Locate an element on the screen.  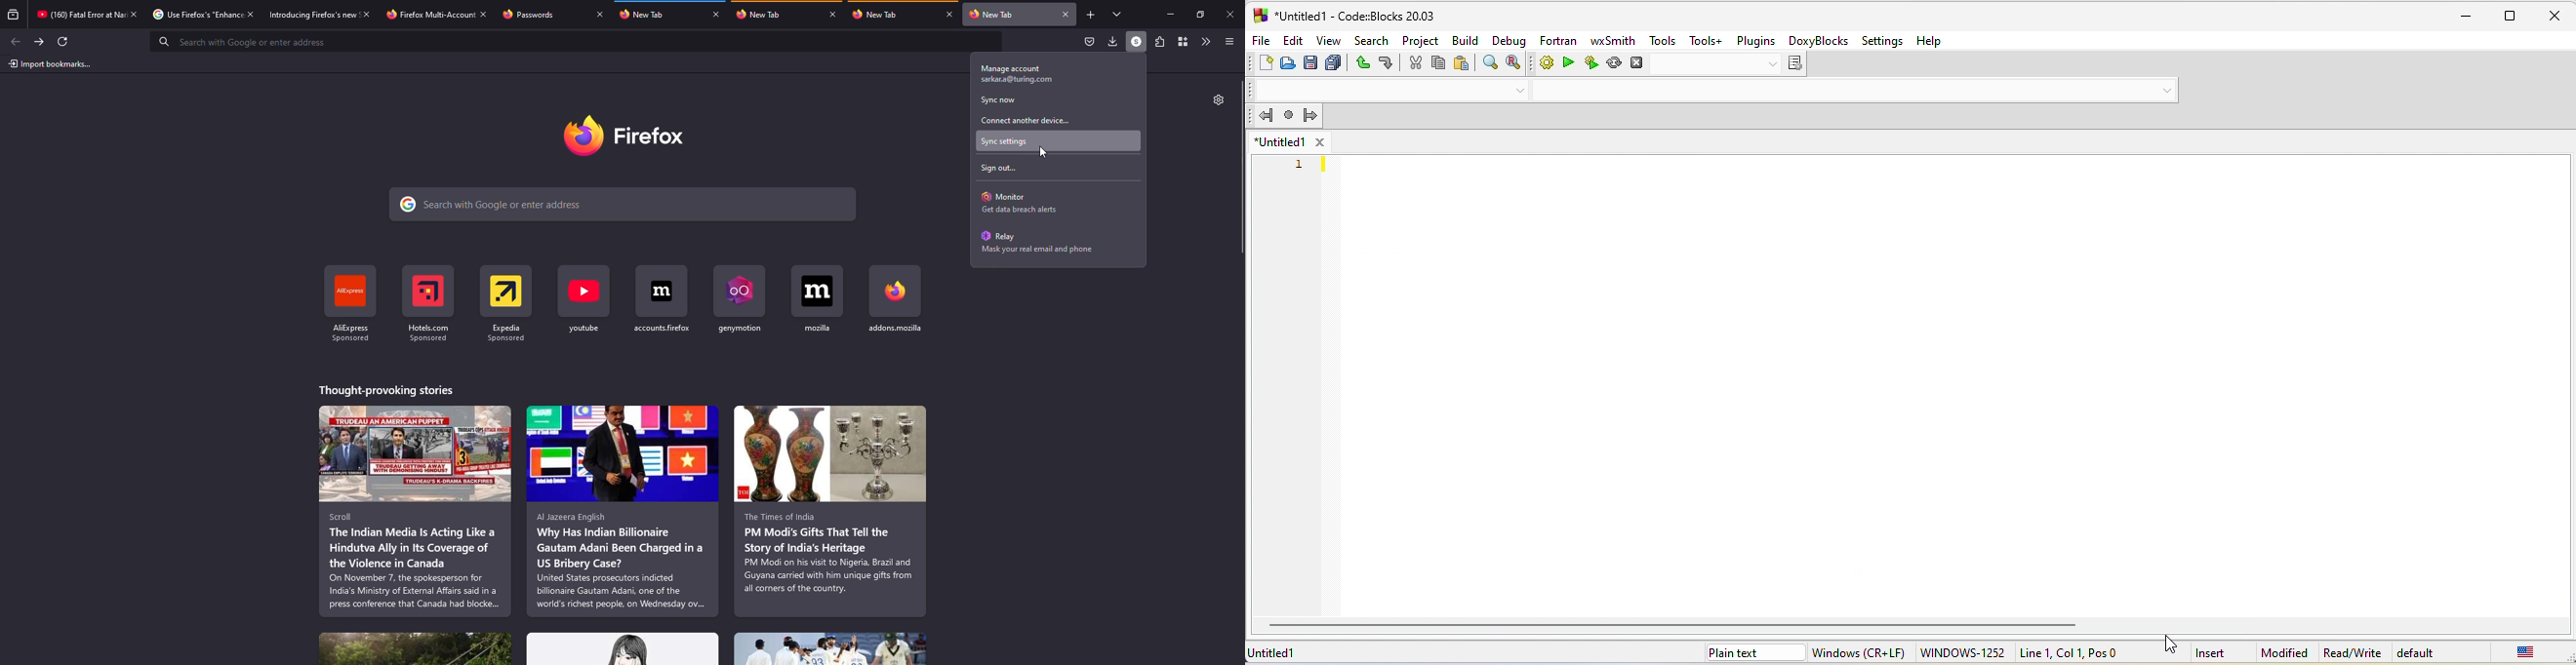
scroll bar is located at coordinates (1243, 167).